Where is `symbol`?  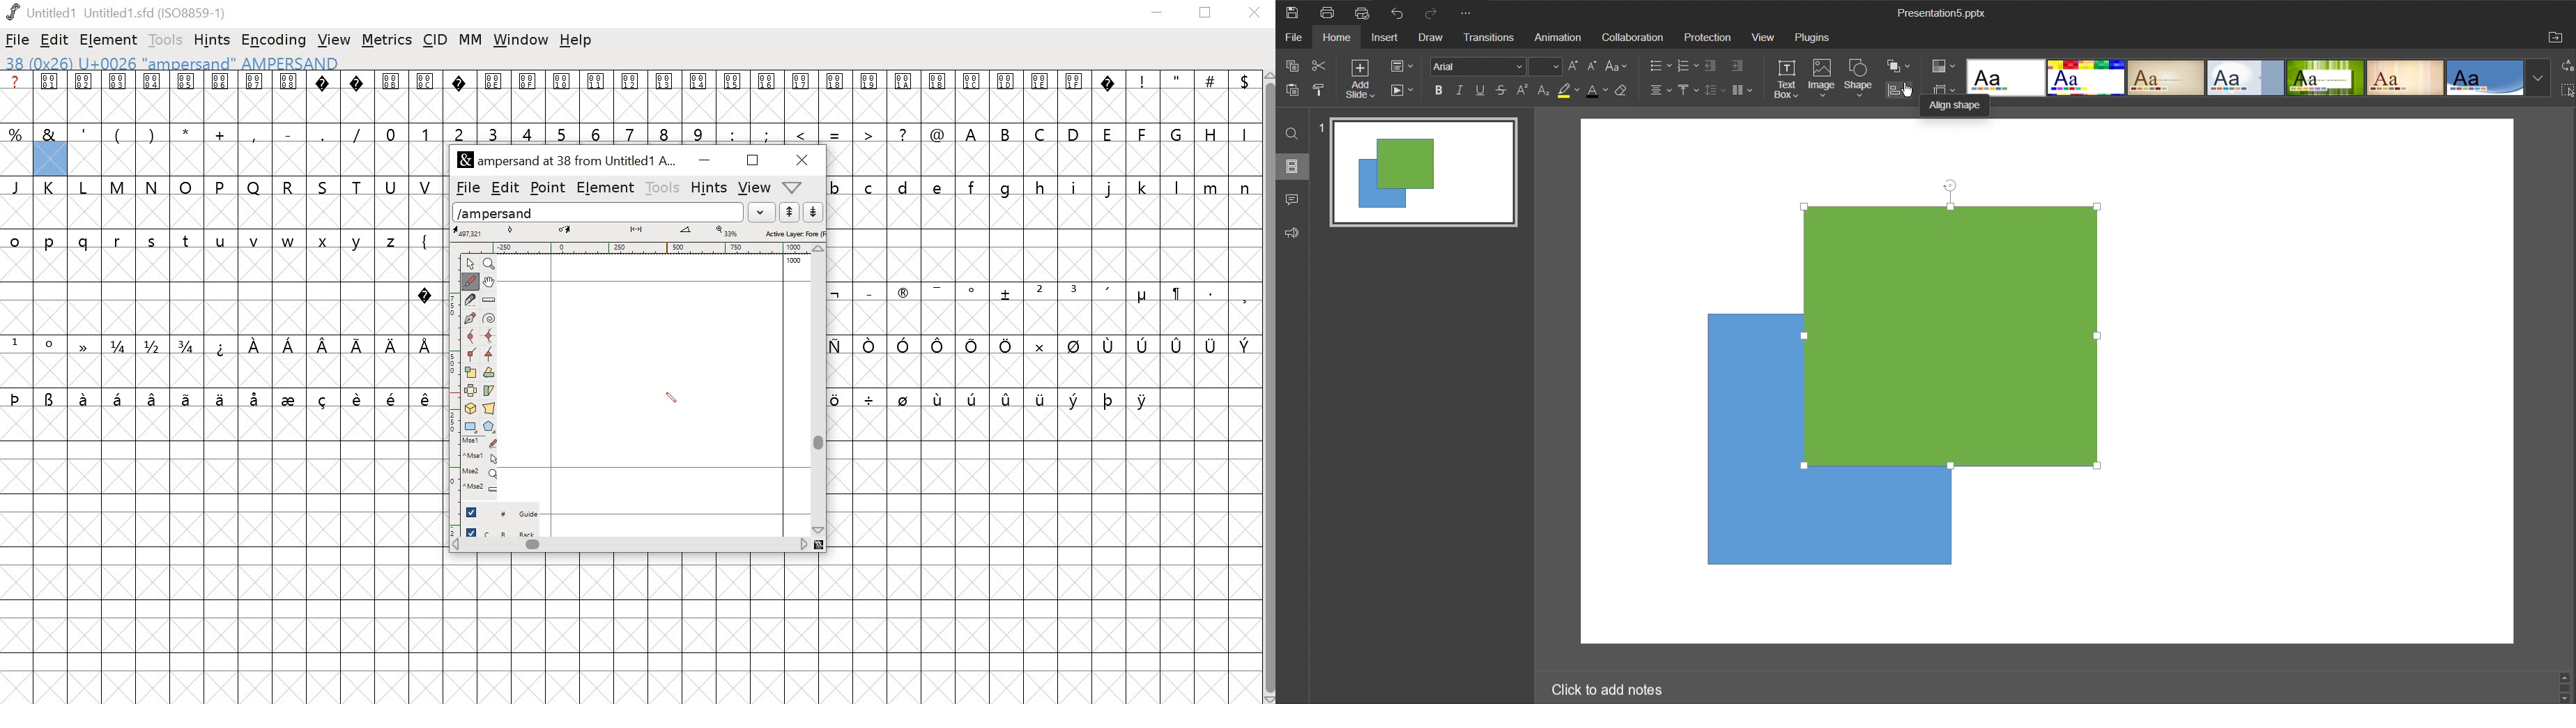
symbol is located at coordinates (1041, 398).